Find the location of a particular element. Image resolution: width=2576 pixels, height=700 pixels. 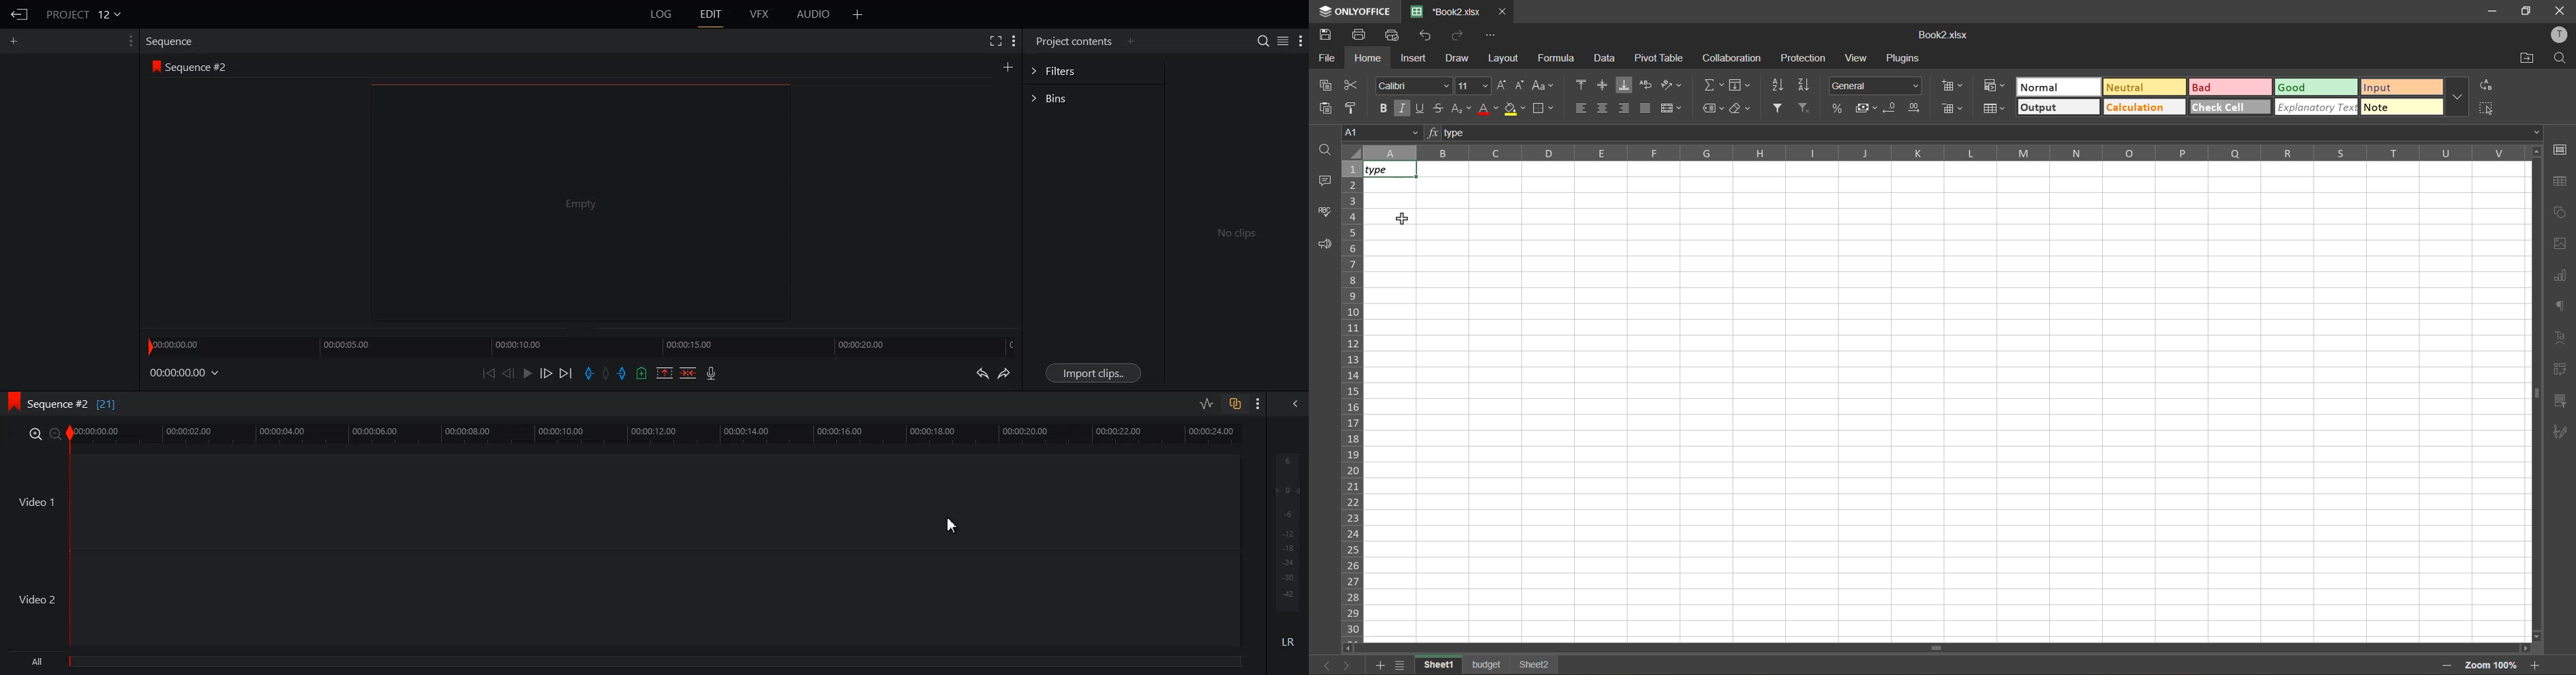

explanatory text is located at coordinates (2316, 108).